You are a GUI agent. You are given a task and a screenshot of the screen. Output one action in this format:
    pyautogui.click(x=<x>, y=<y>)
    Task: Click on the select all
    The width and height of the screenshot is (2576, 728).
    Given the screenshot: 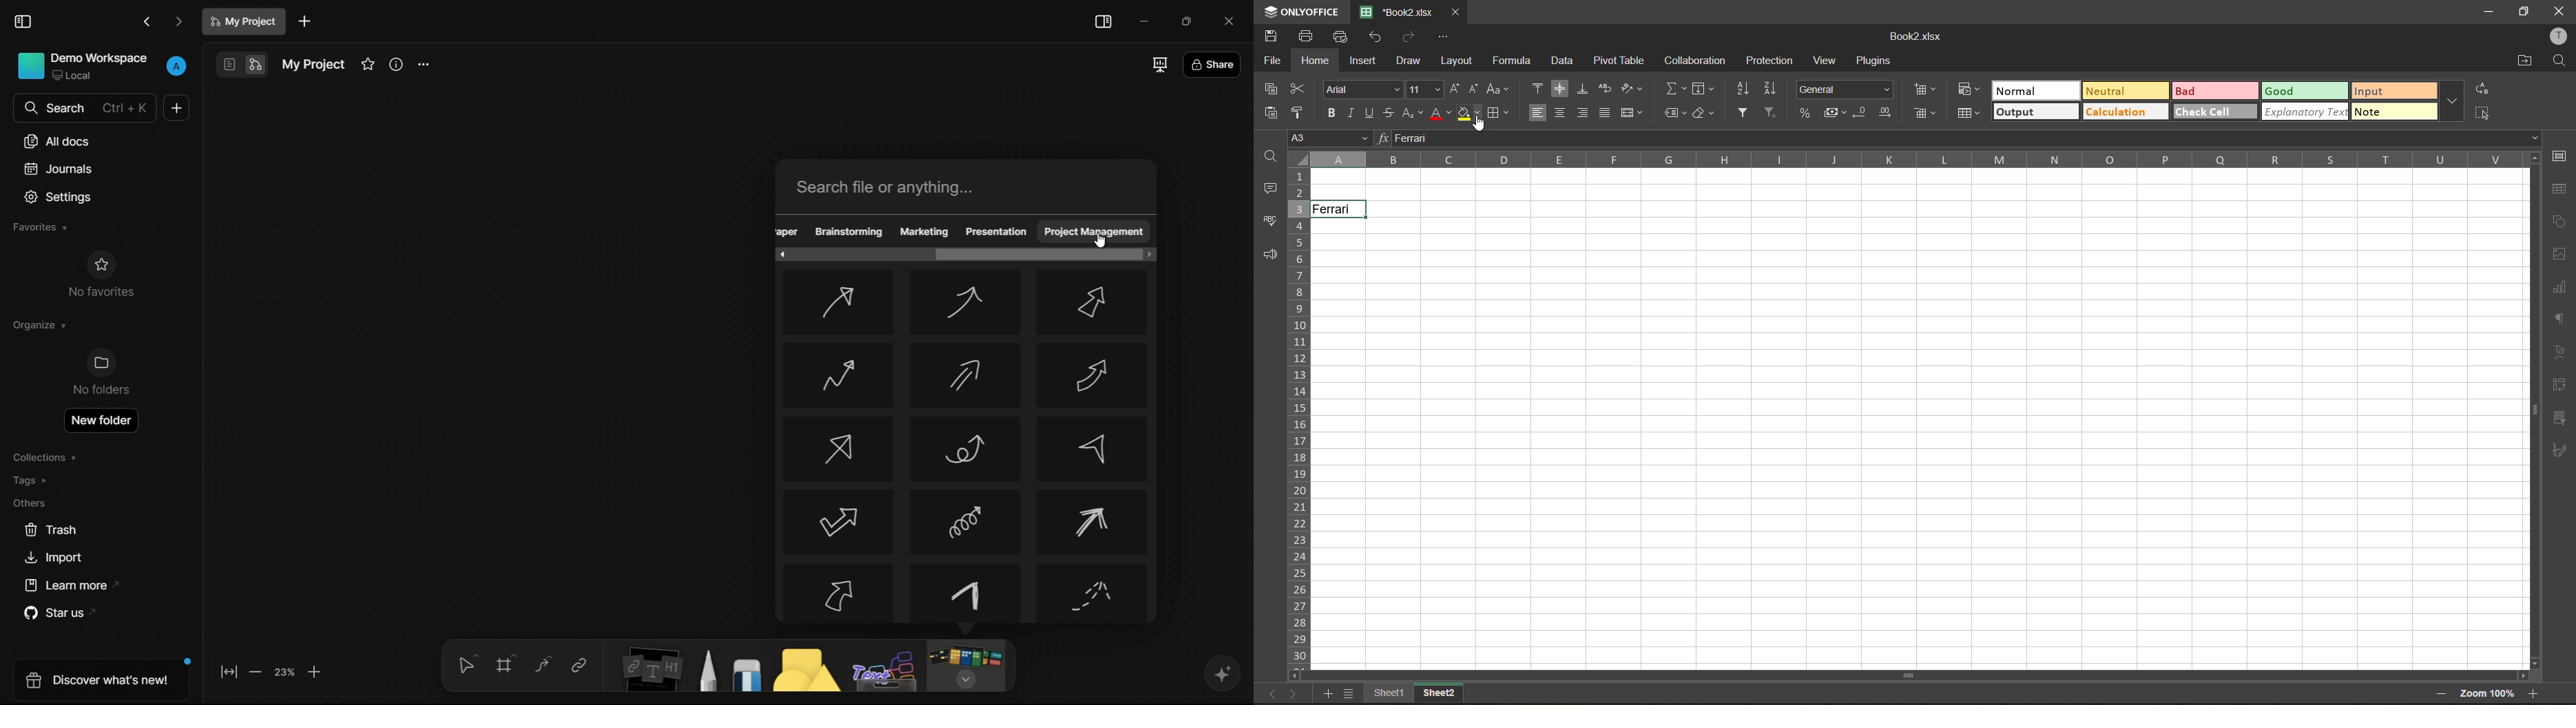 What is the action you would take?
    pyautogui.click(x=2486, y=114)
    